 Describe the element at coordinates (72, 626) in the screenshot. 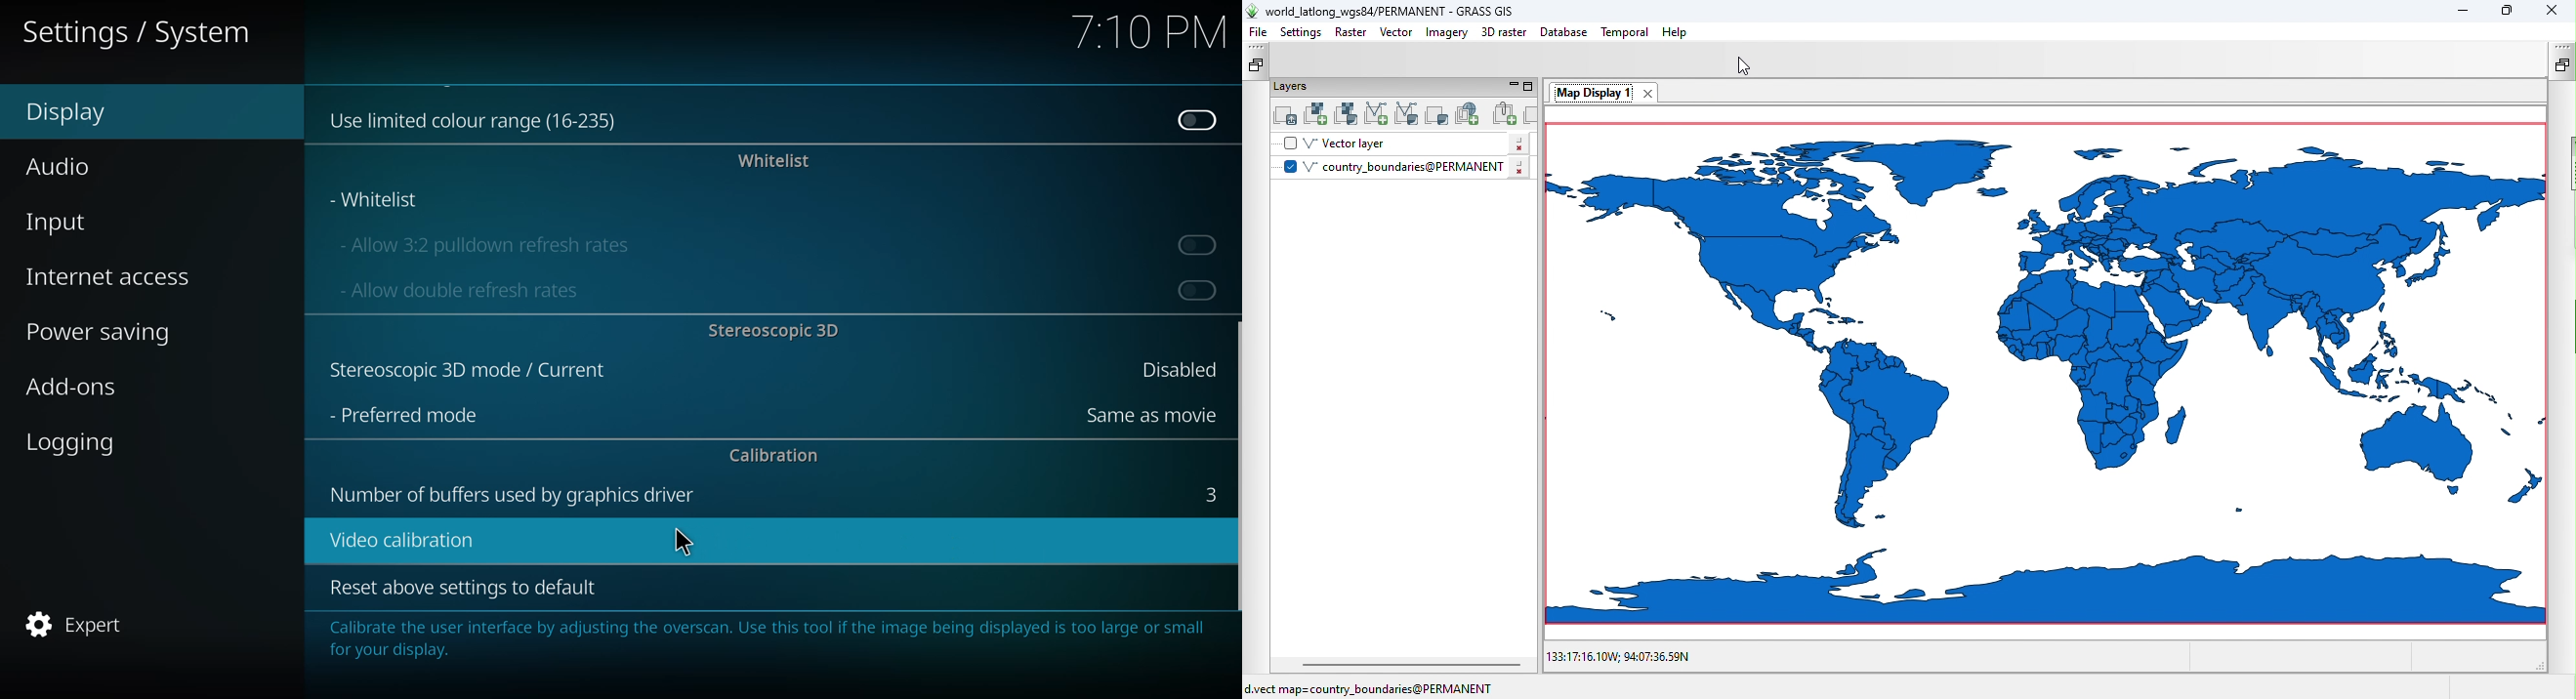

I see `expert` at that location.